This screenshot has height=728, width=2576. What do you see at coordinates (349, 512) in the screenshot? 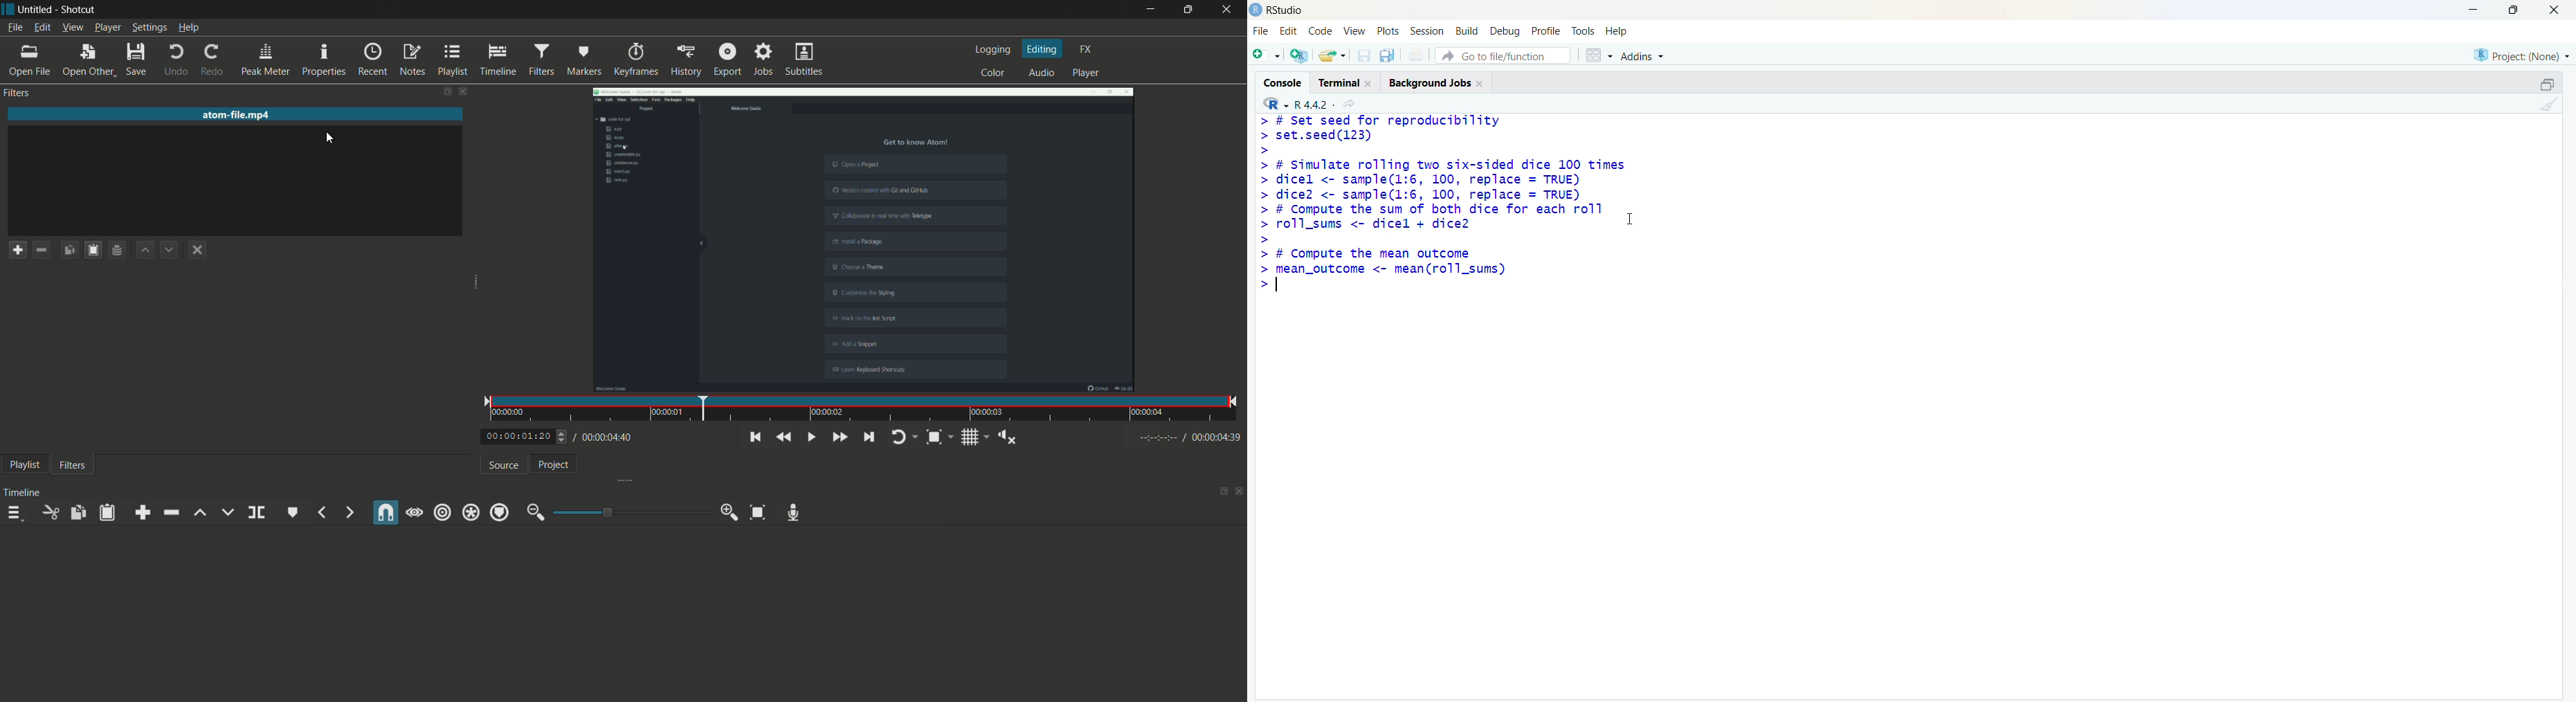
I see `next marker` at bounding box center [349, 512].